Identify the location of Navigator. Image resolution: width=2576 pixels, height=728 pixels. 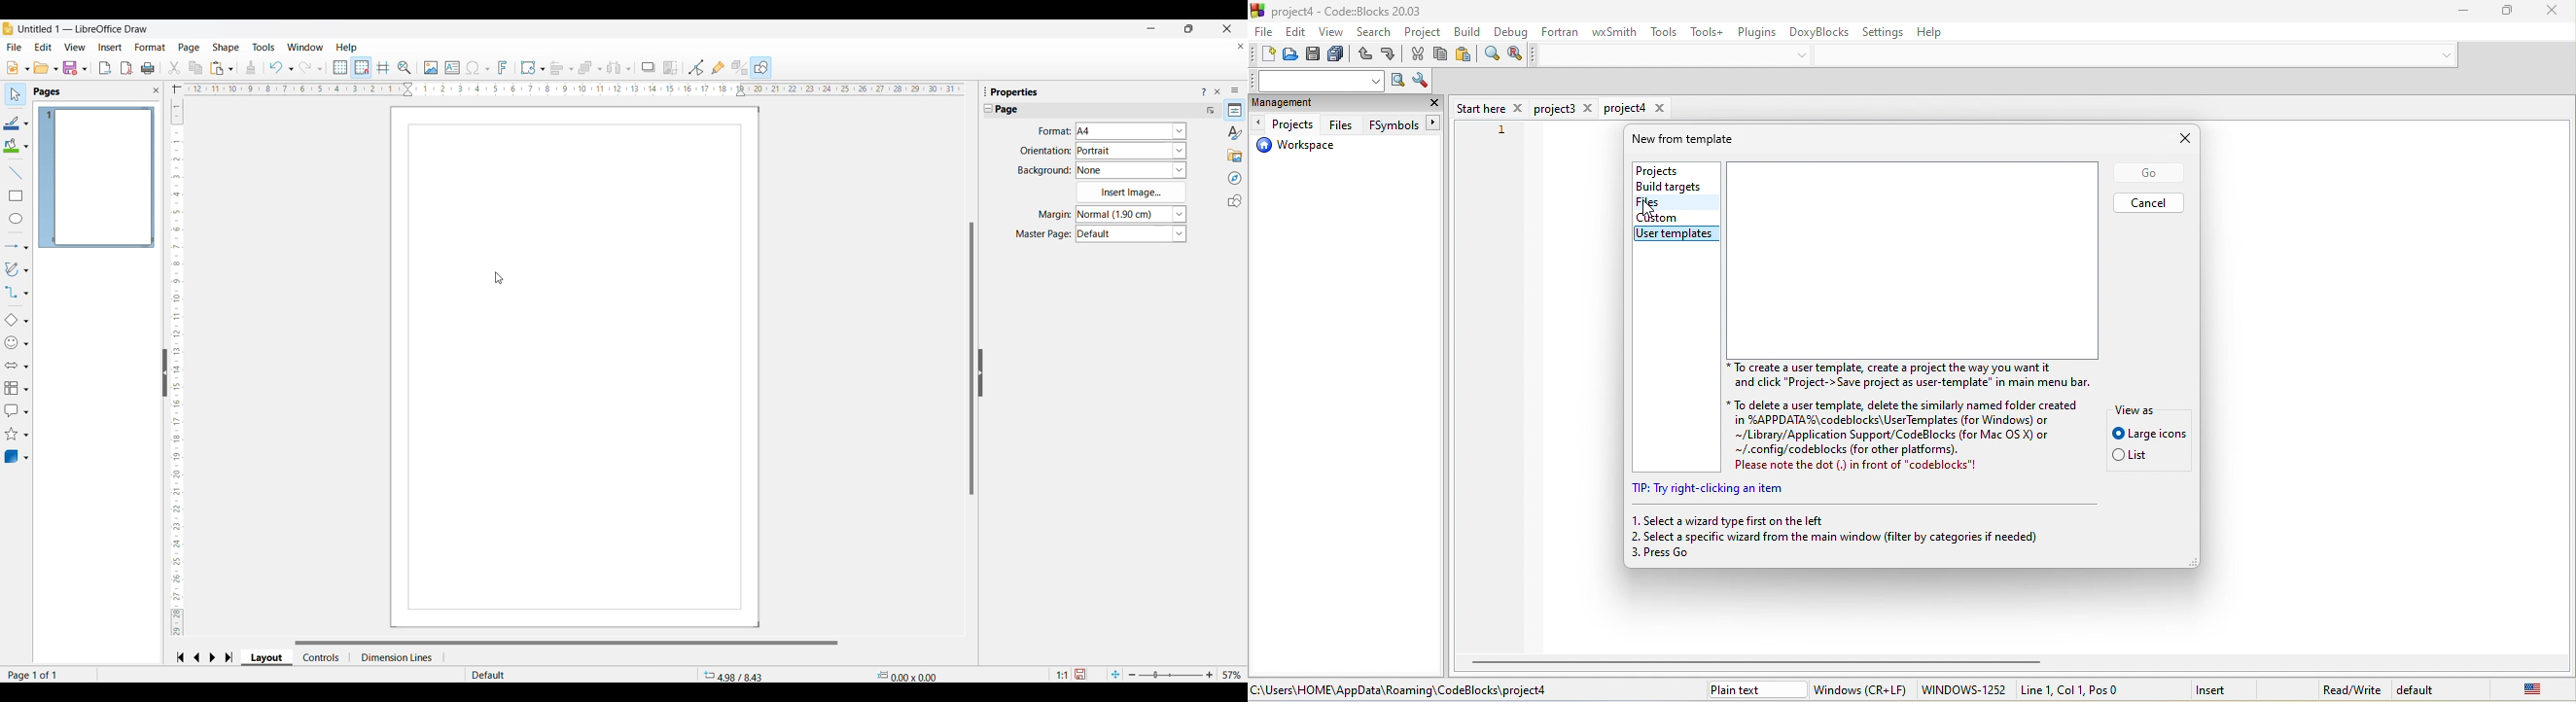
(1235, 178).